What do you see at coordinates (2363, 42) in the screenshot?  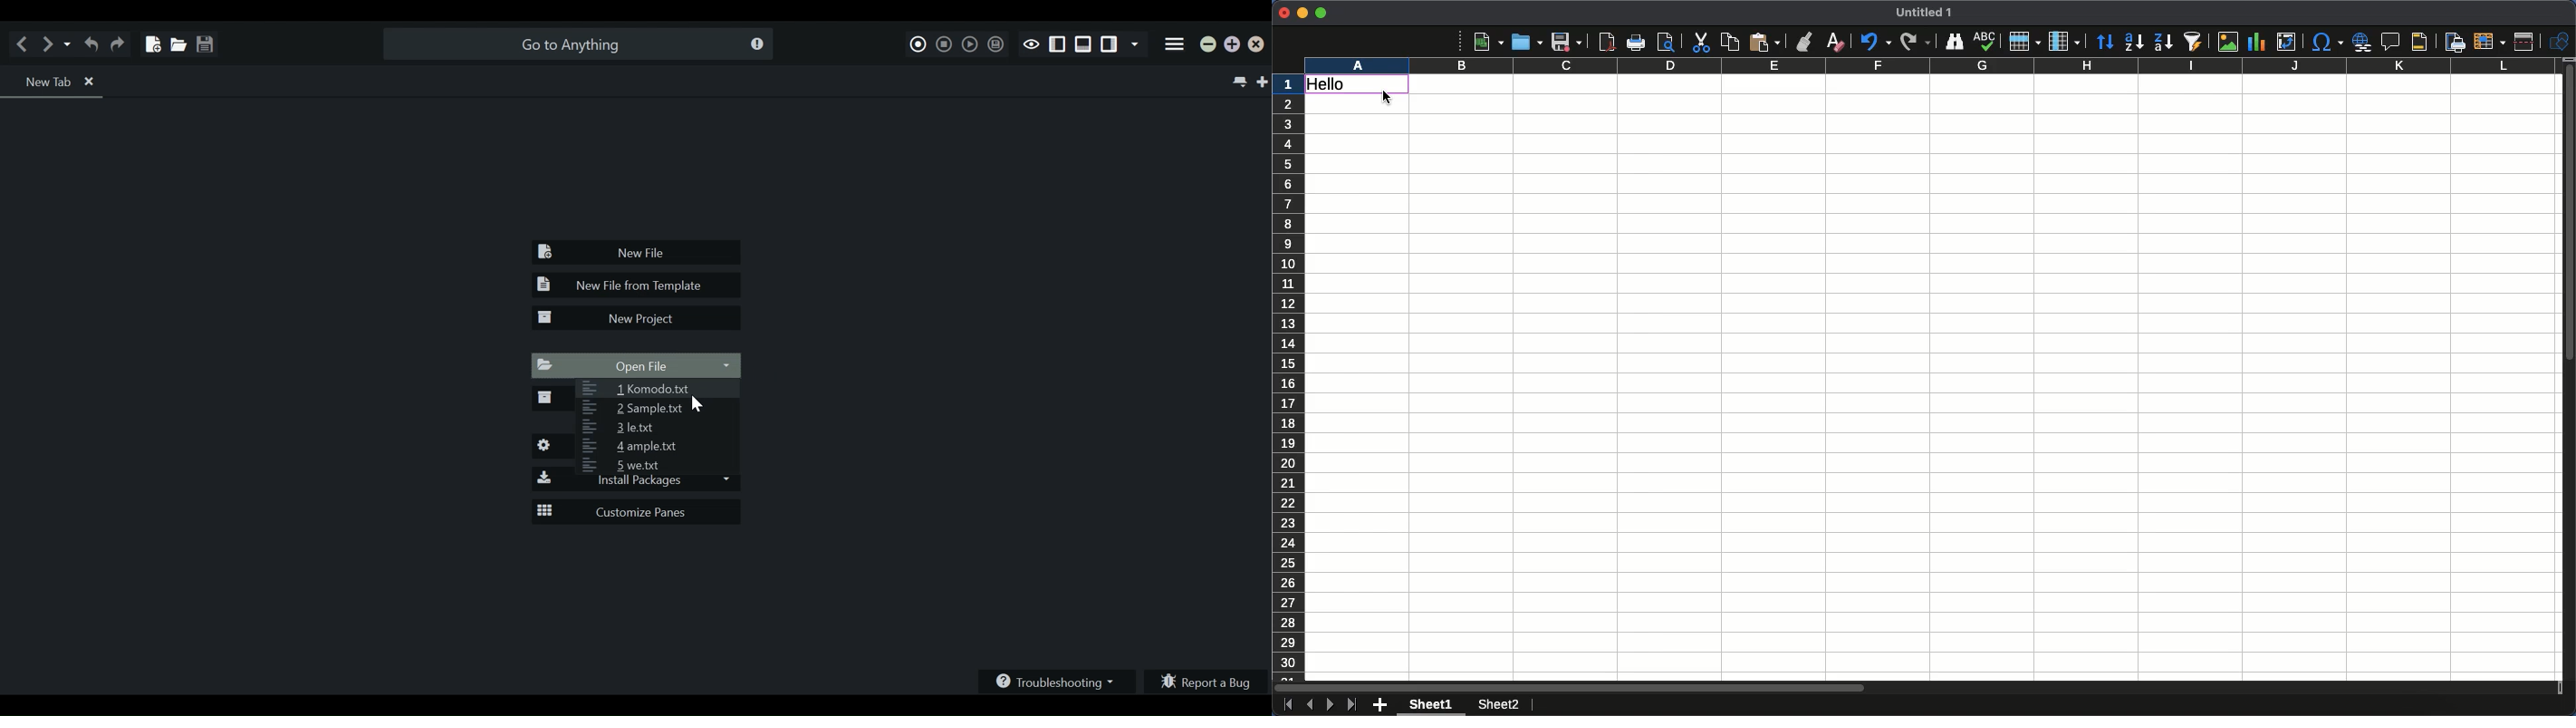 I see `Hyperlink` at bounding box center [2363, 42].